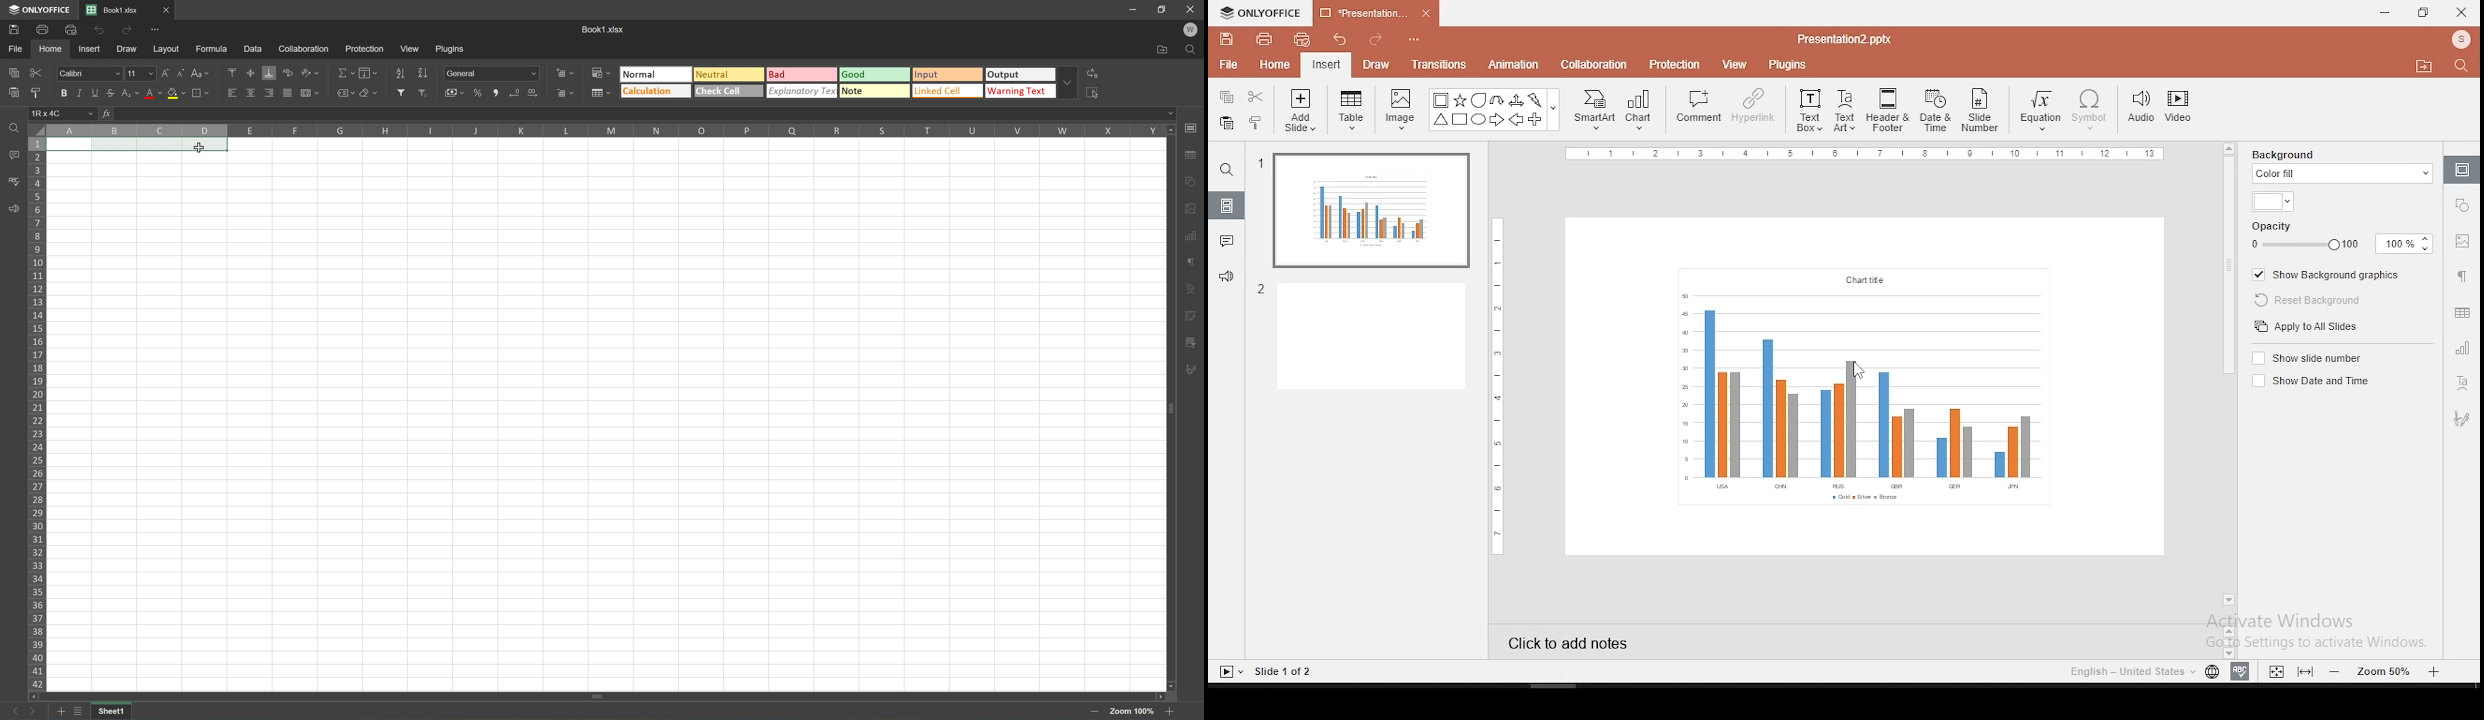  What do you see at coordinates (2239, 672) in the screenshot?
I see `icon buttons` at bounding box center [2239, 672].